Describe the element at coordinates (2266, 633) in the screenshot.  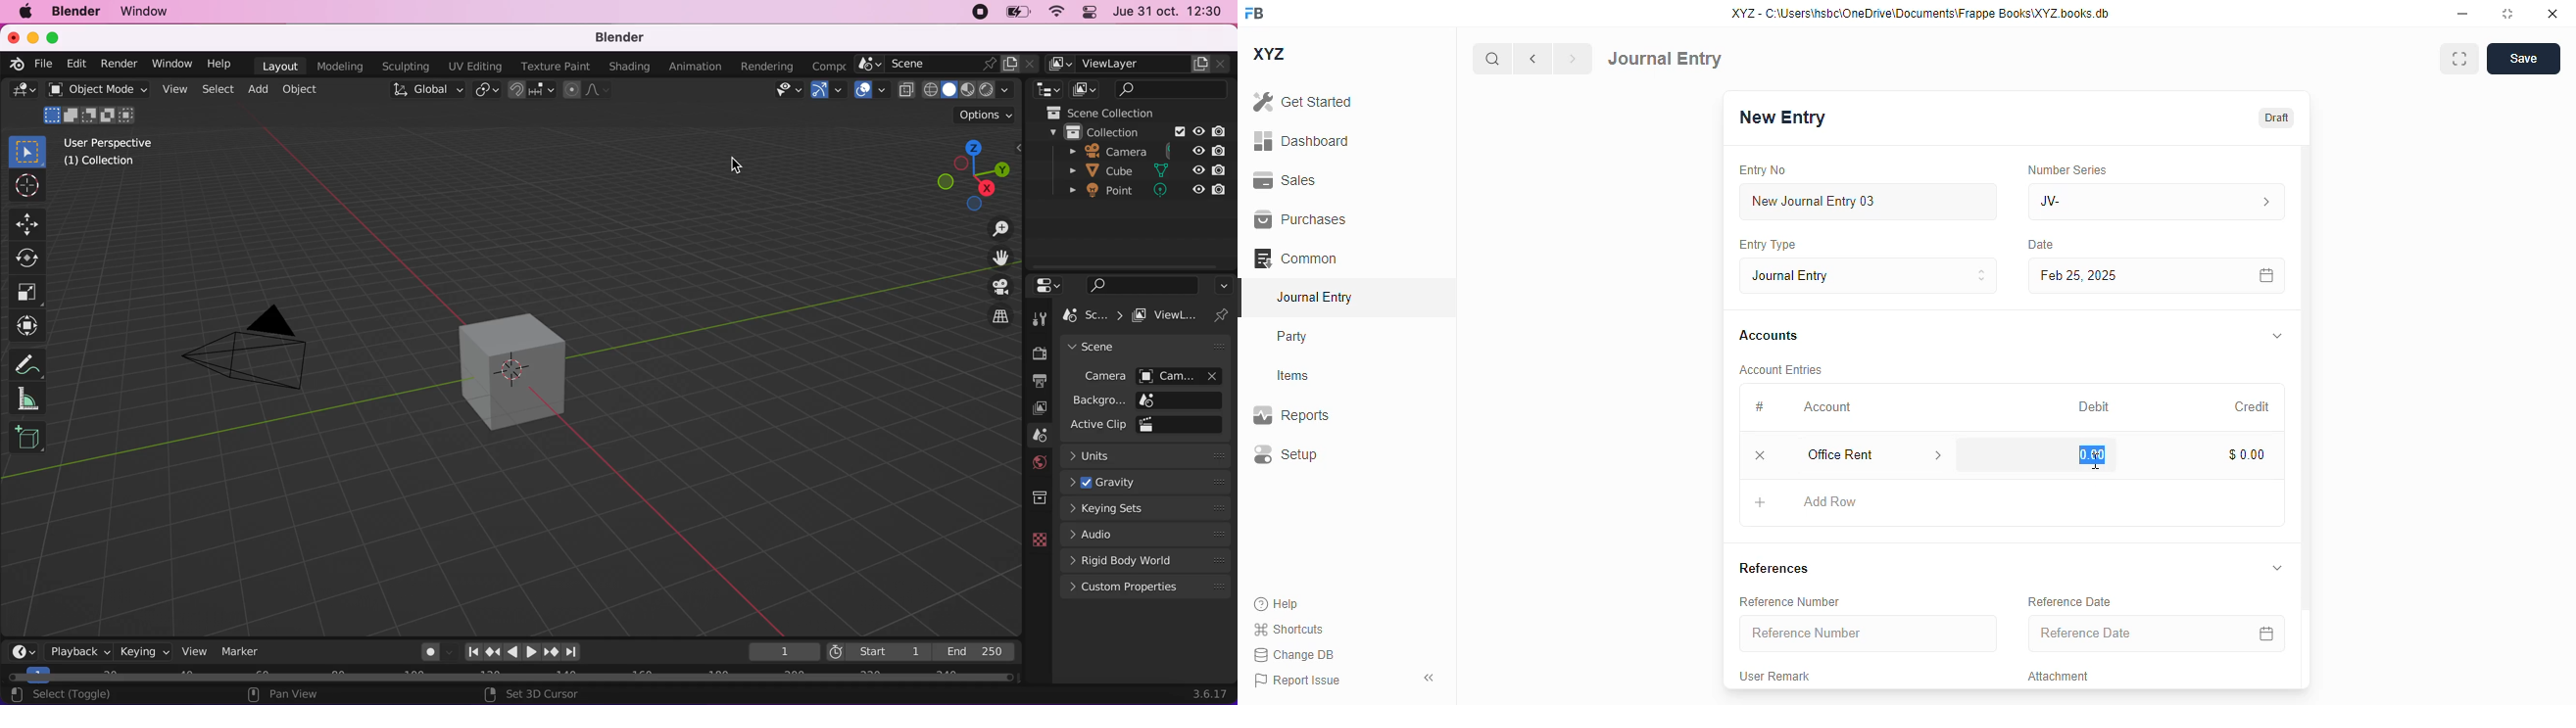
I see `calendar icon` at that location.